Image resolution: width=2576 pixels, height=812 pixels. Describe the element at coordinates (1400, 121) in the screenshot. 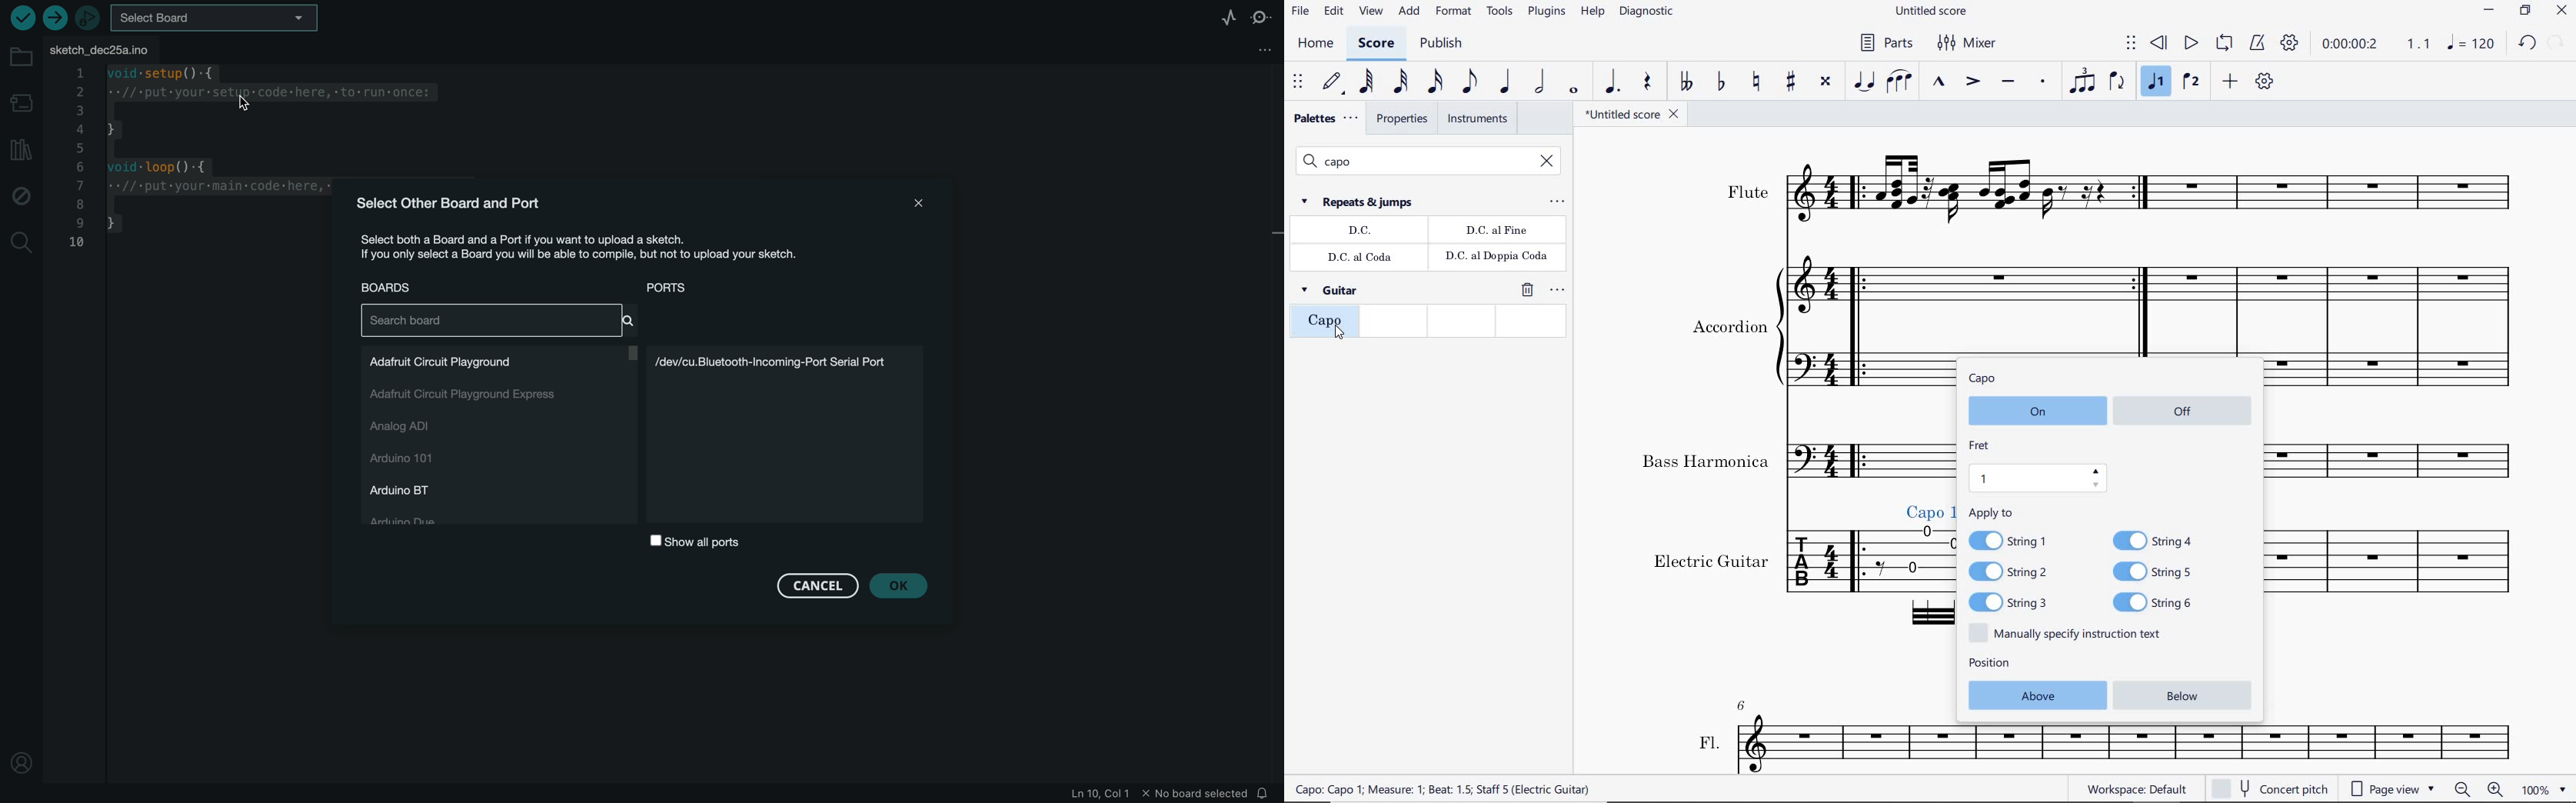

I see `properties` at that location.